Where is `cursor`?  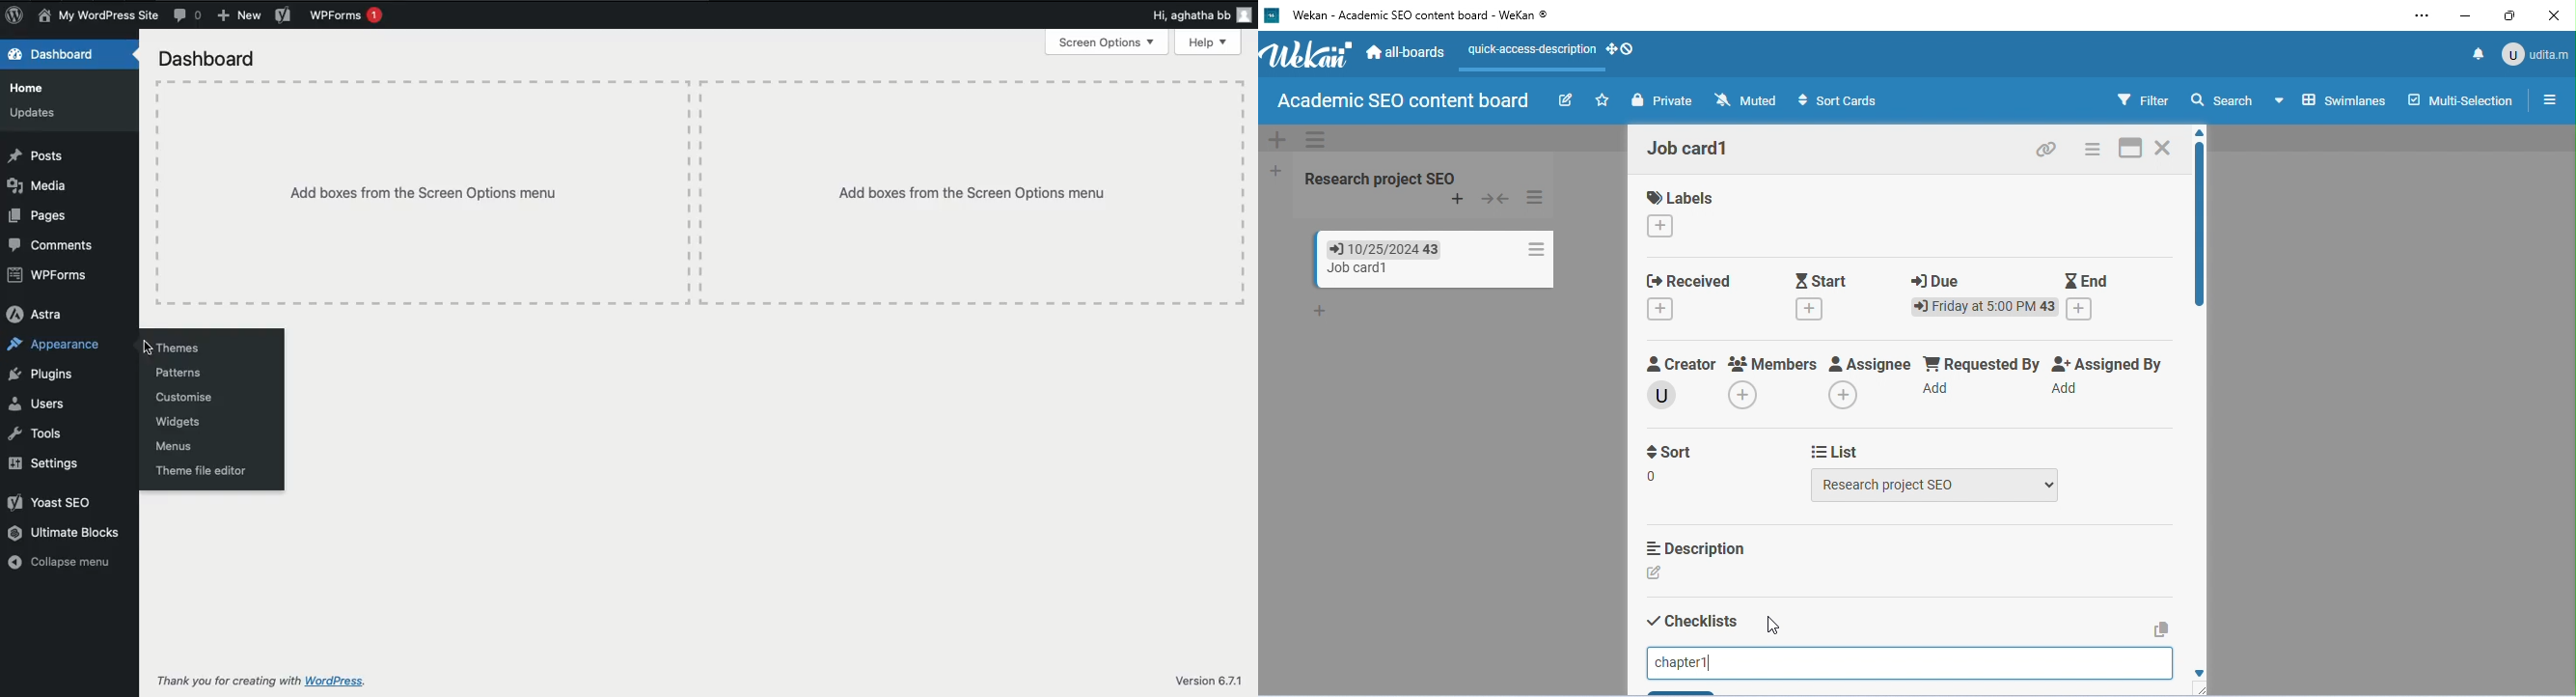
cursor is located at coordinates (1769, 627).